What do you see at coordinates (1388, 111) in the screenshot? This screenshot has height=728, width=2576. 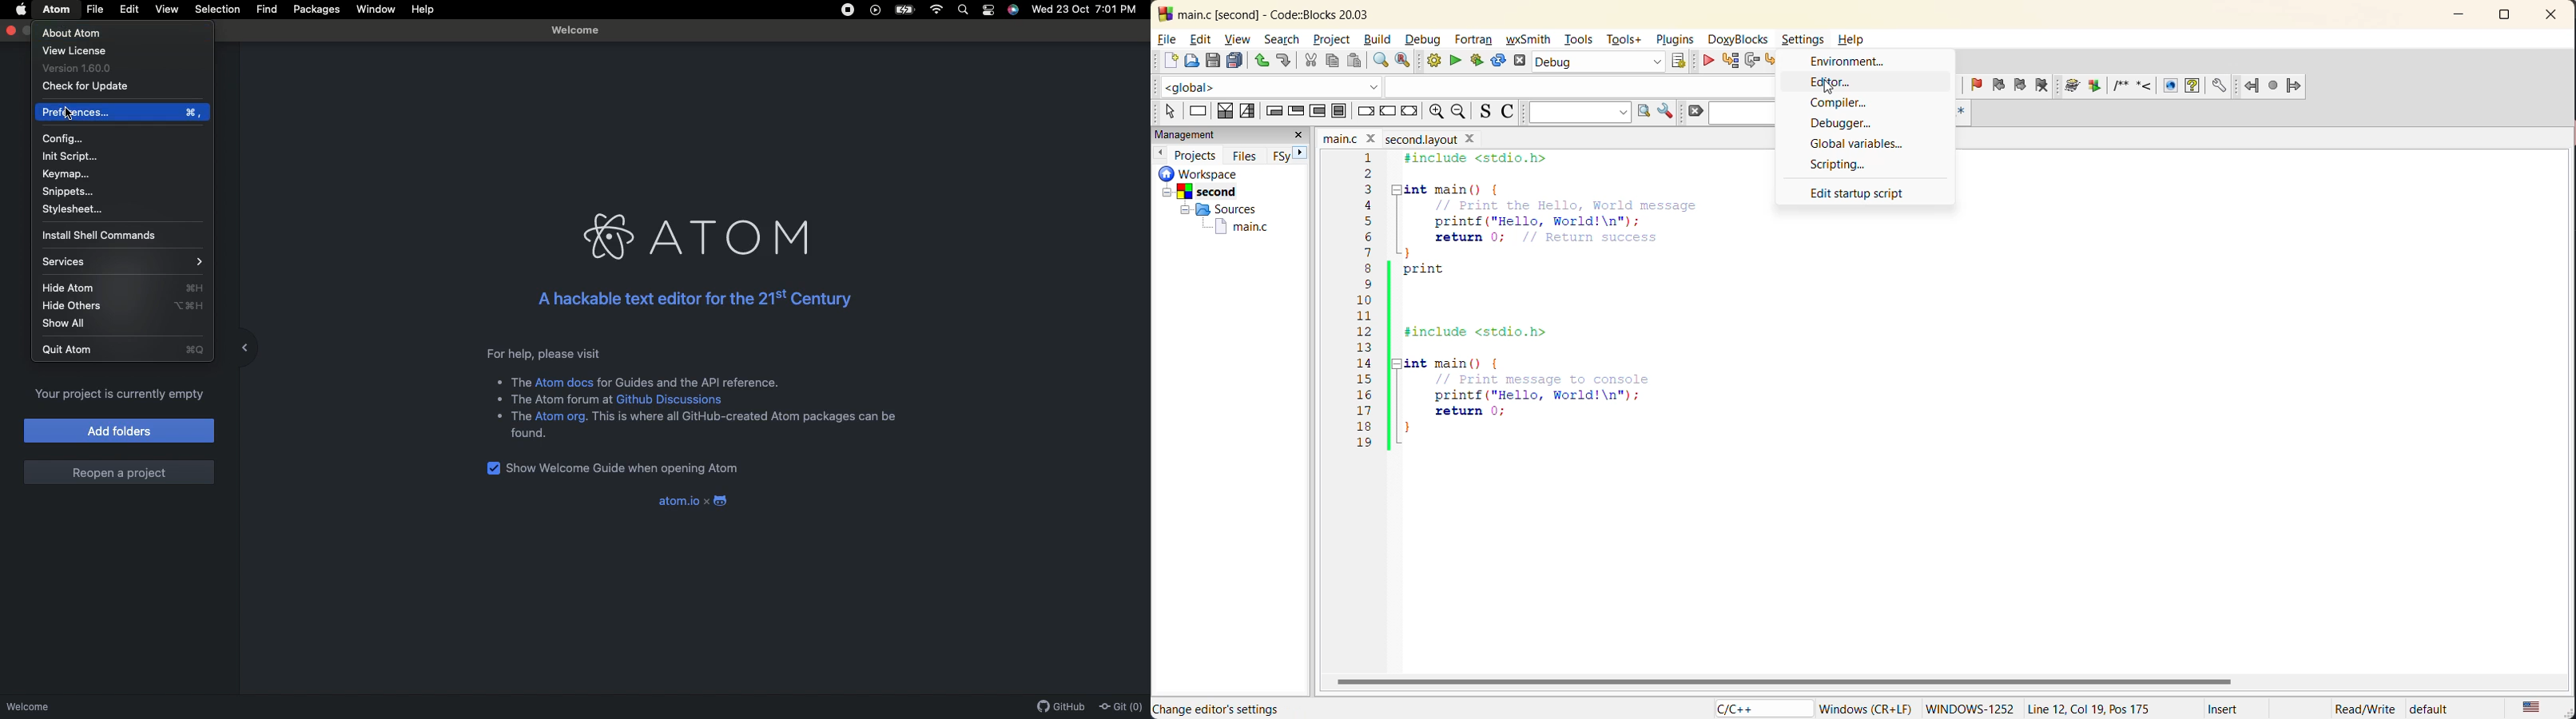 I see `continue instruction` at bounding box center [1388, 111].